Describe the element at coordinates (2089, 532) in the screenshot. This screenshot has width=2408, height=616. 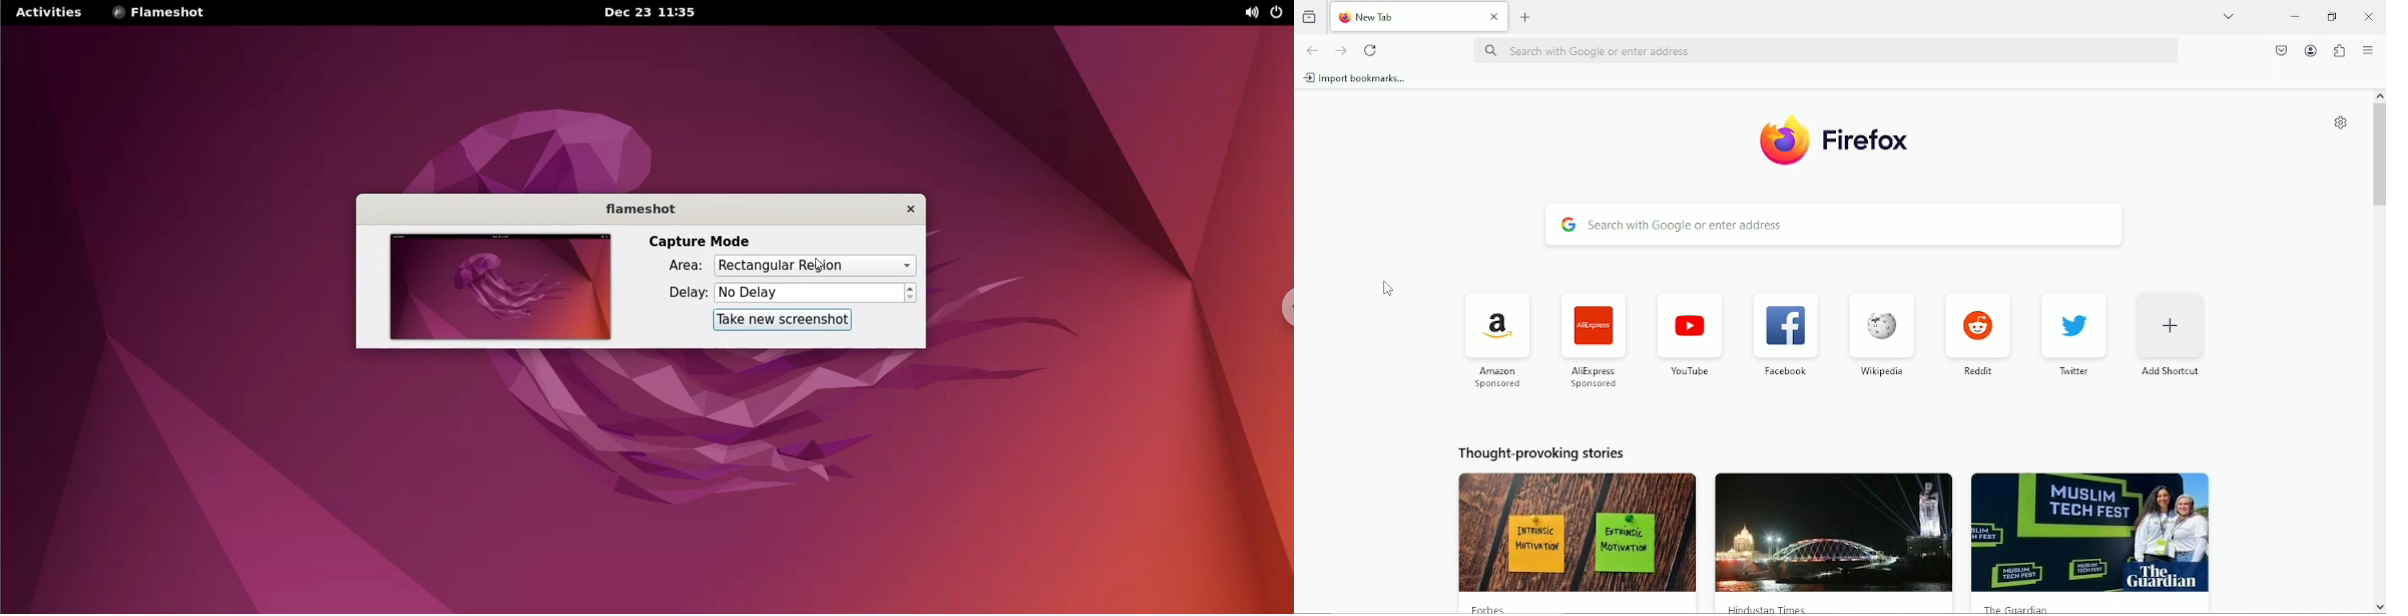
I see `image` at that location.